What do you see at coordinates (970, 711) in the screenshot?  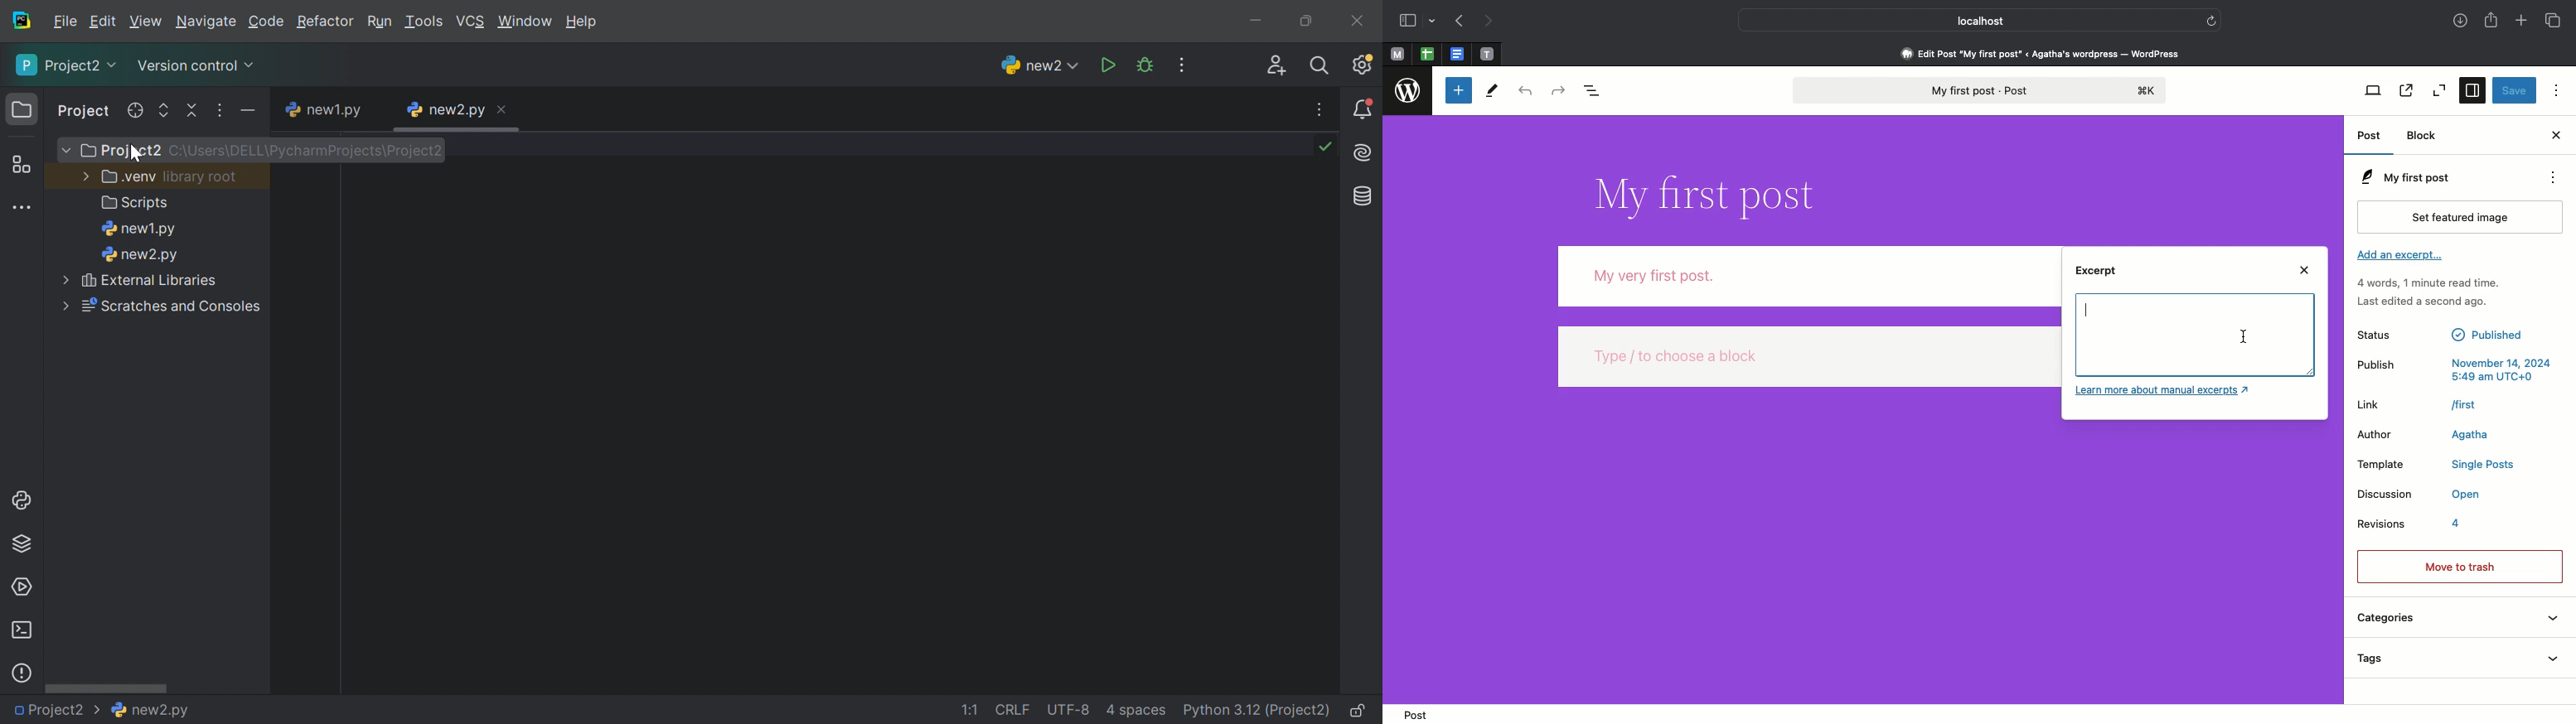 I see `1:1` at bounding box center [970, 711].